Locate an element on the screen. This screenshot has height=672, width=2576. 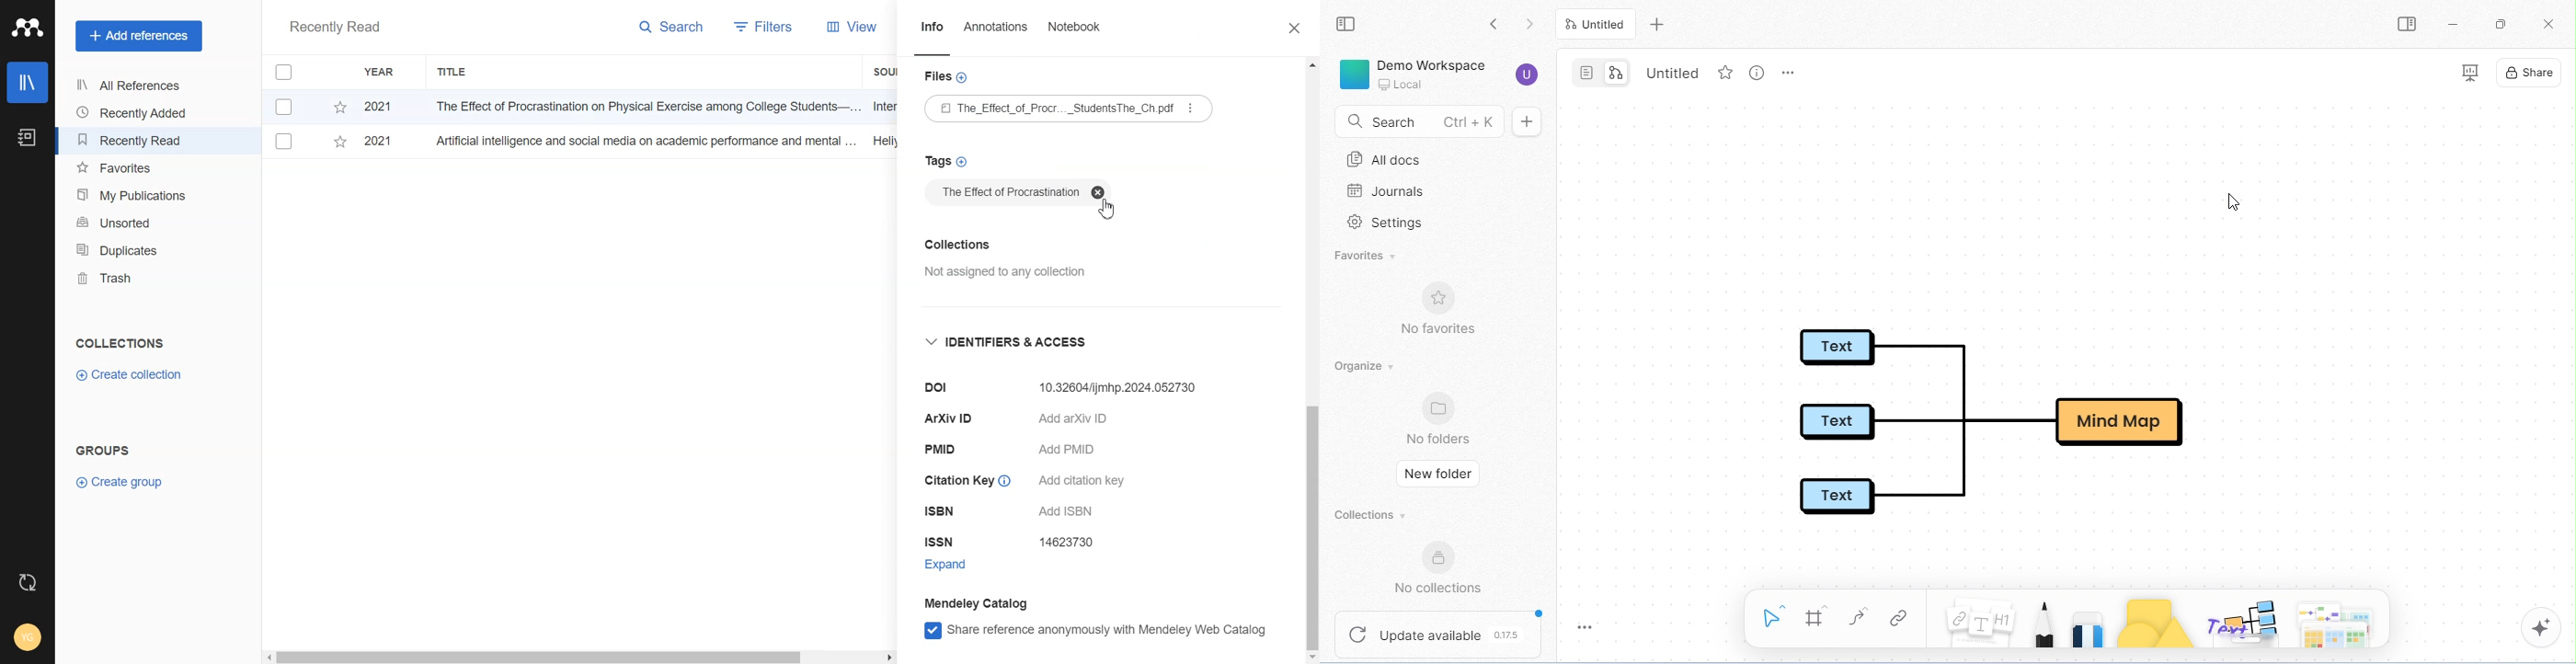
Close is located at coordinates (1295, 30).